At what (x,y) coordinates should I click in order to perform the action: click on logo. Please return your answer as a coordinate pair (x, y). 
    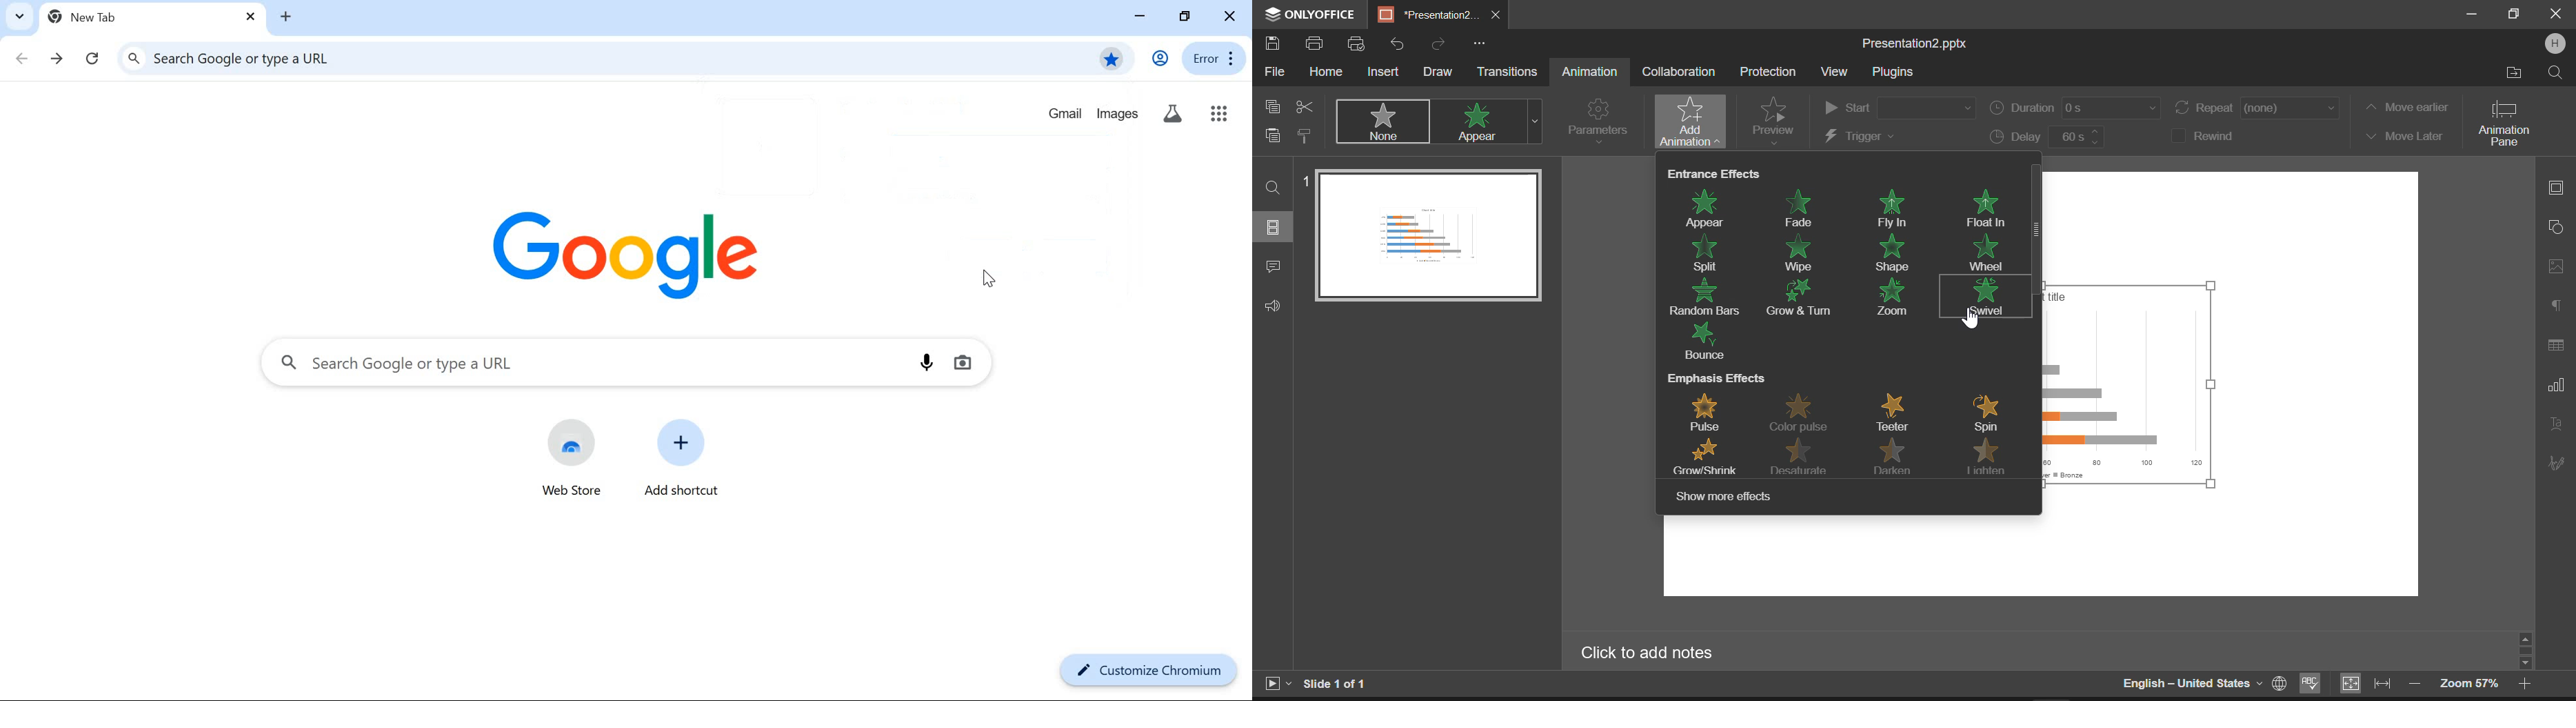
    Looking at the image, I should click on (622, 251).